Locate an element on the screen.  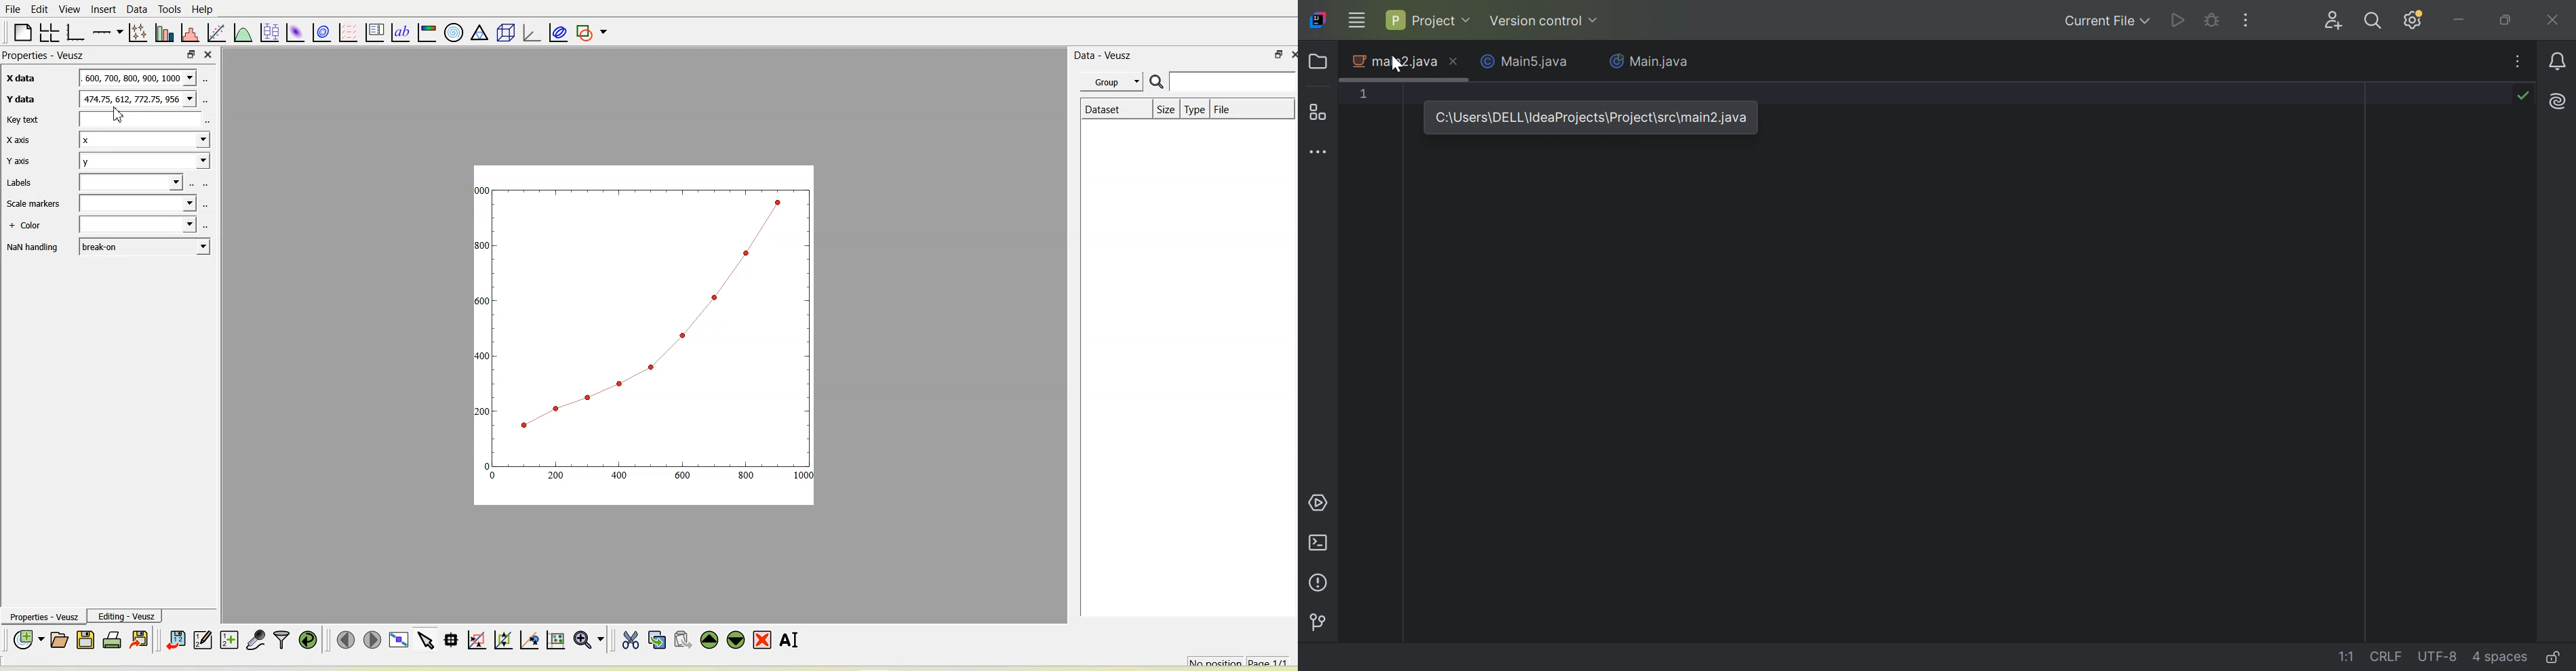
Save the document is located at coordinates (86, 640).